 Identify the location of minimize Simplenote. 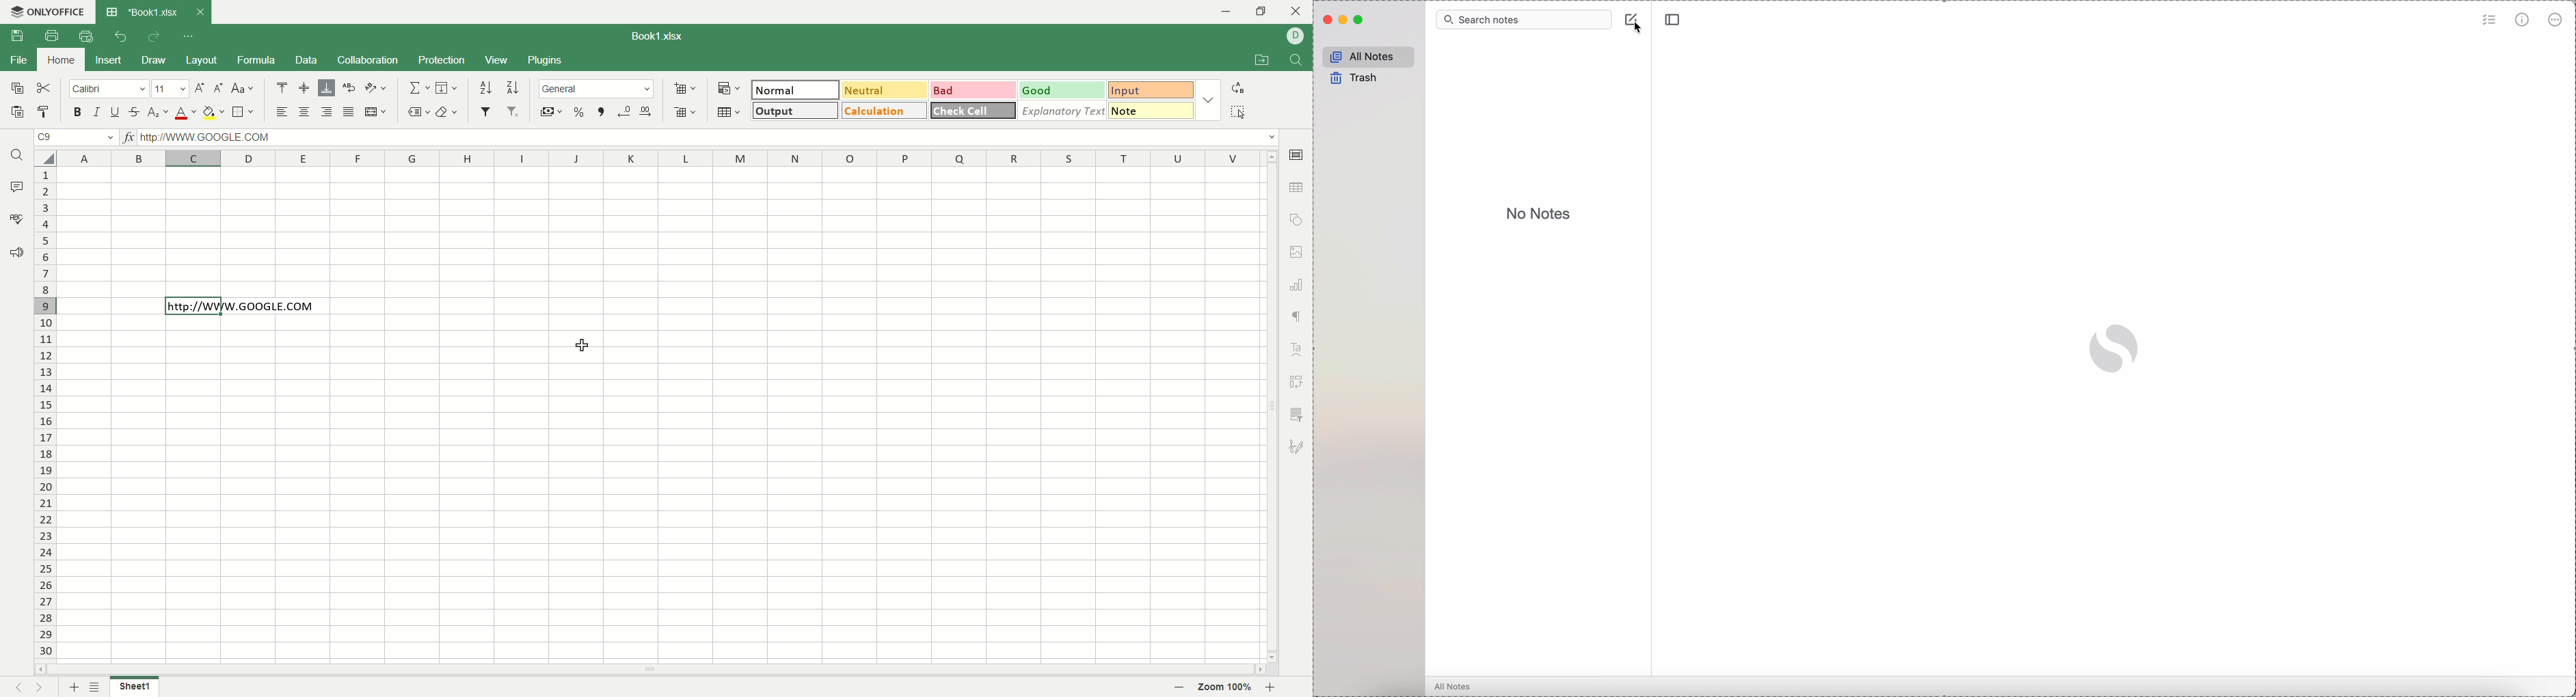
(1343, 21).